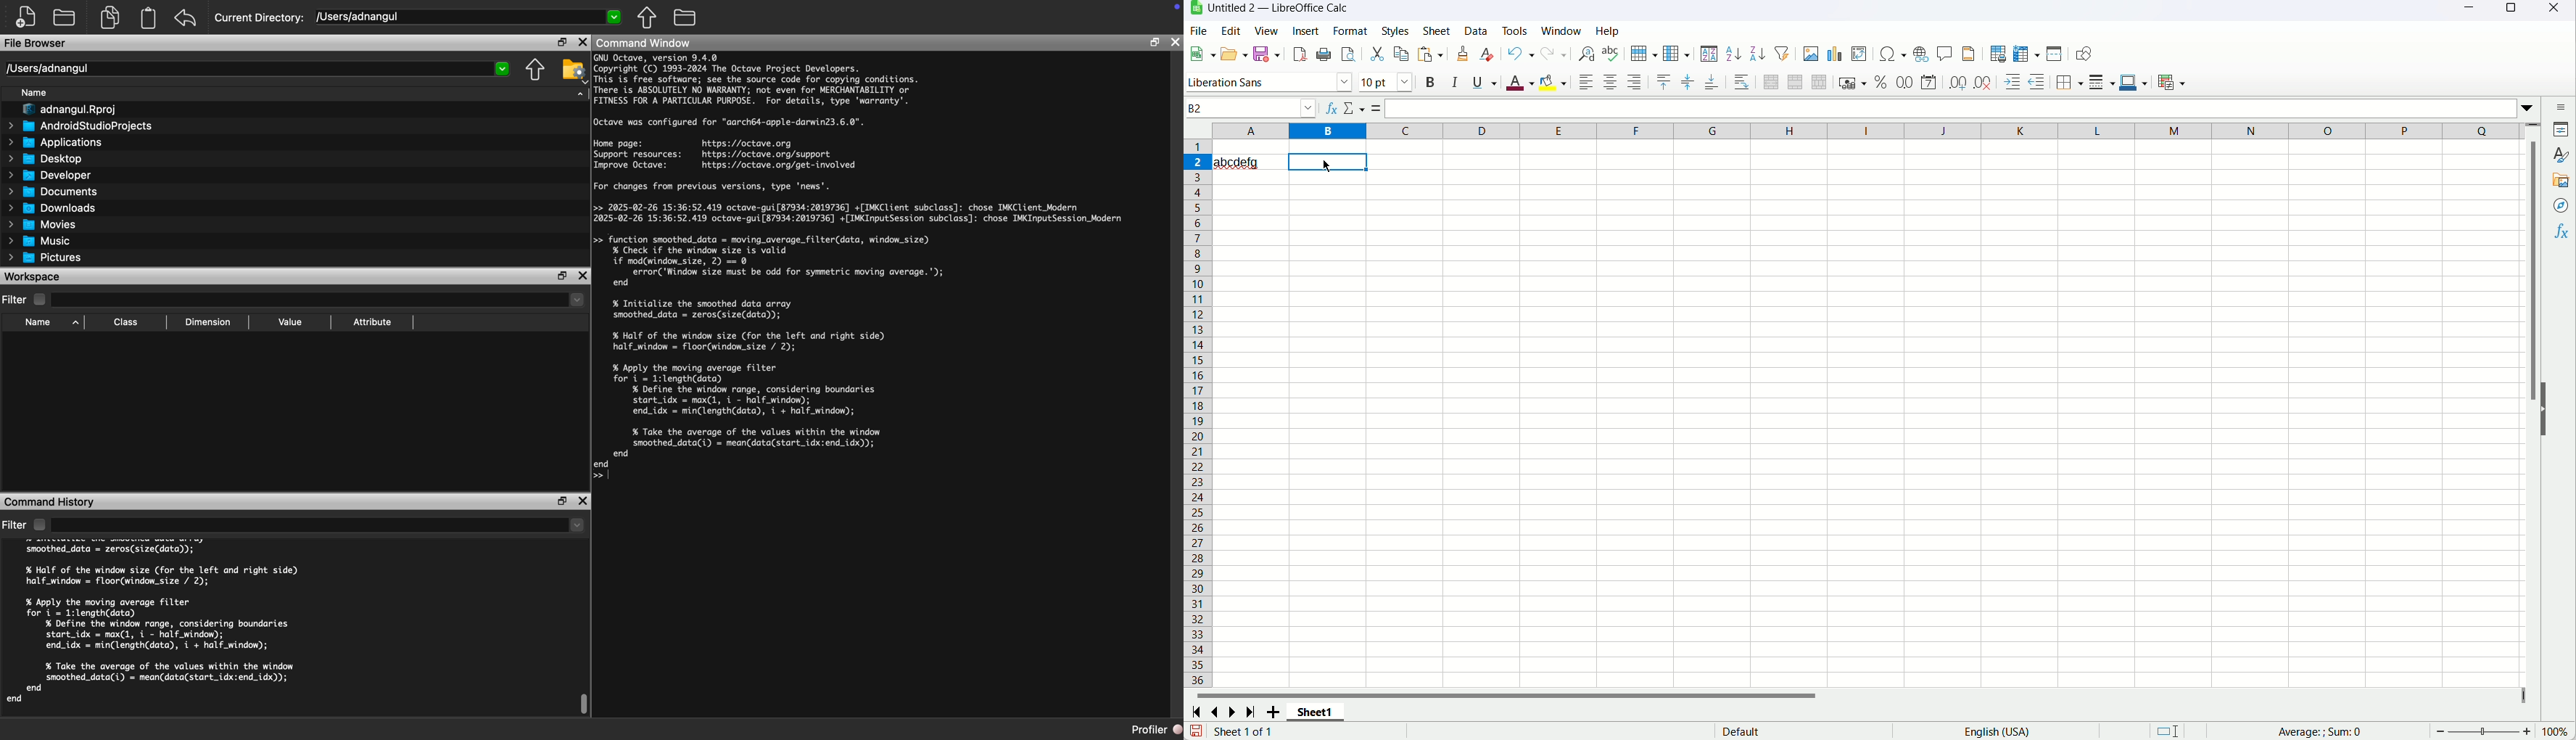 The height and width of the screenshot is (756, 2576). Describe the element at coordinates (2561, 181) in the screenshot. I see `gallery` at that location.